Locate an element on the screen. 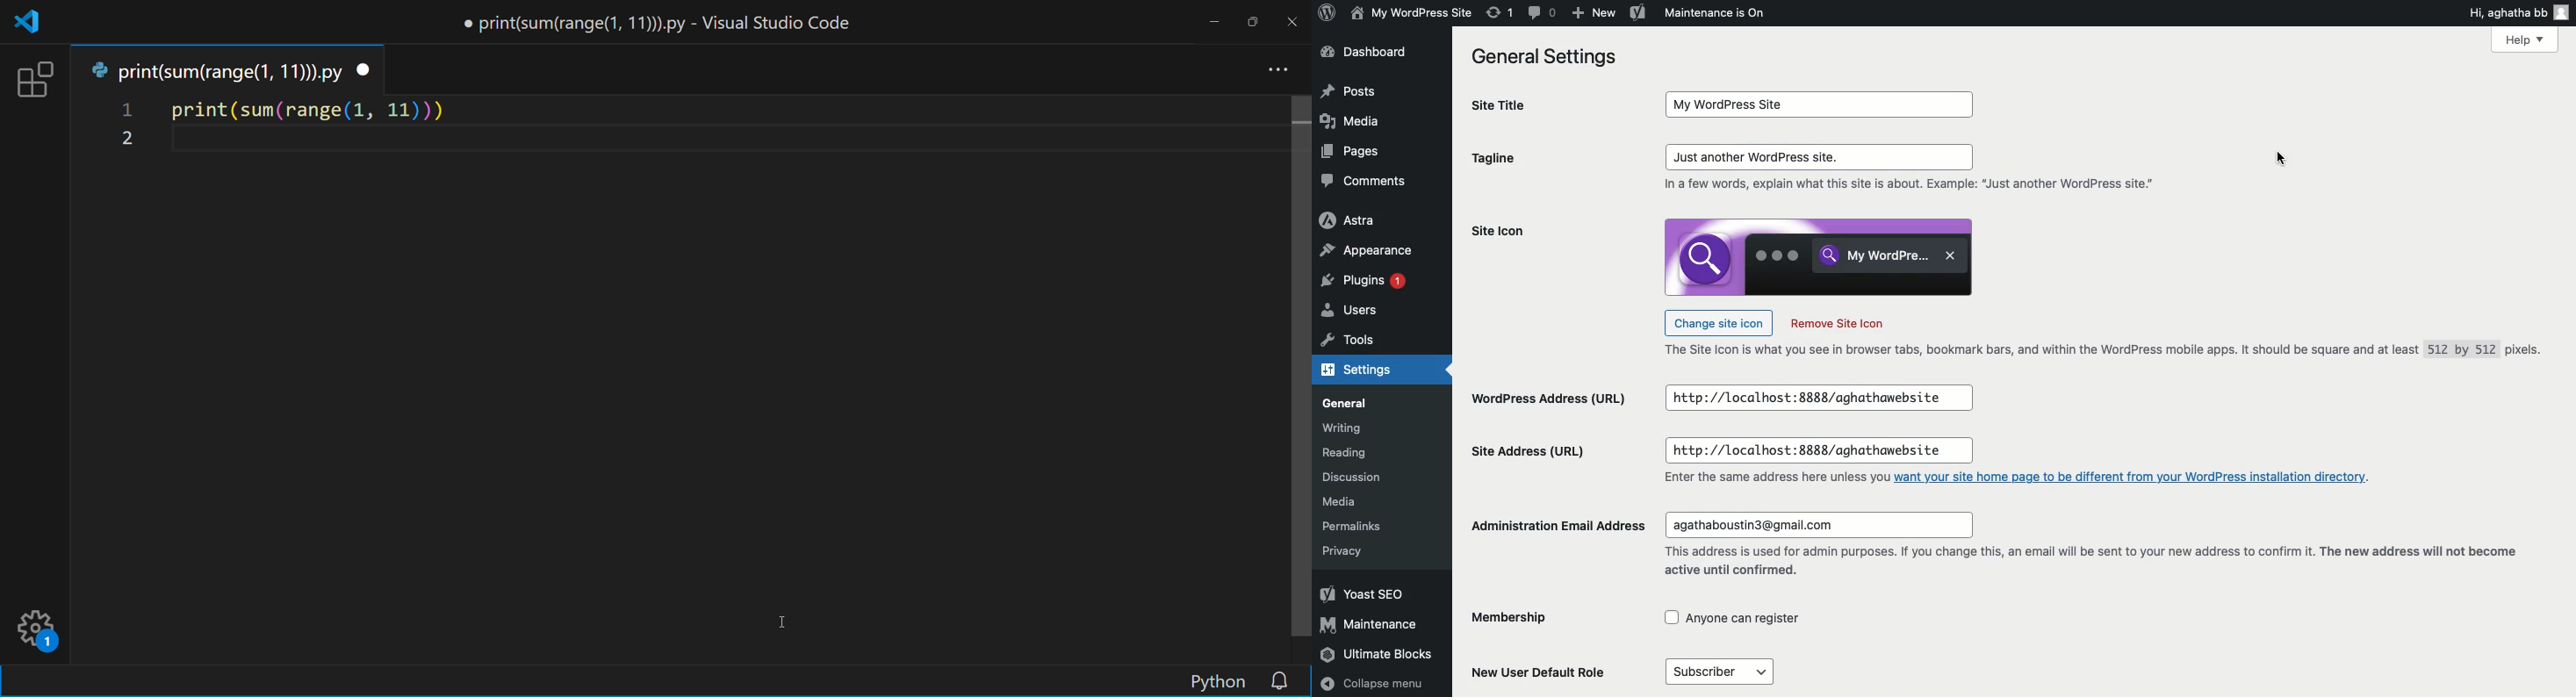  link is located at coordinates (2133, 476).